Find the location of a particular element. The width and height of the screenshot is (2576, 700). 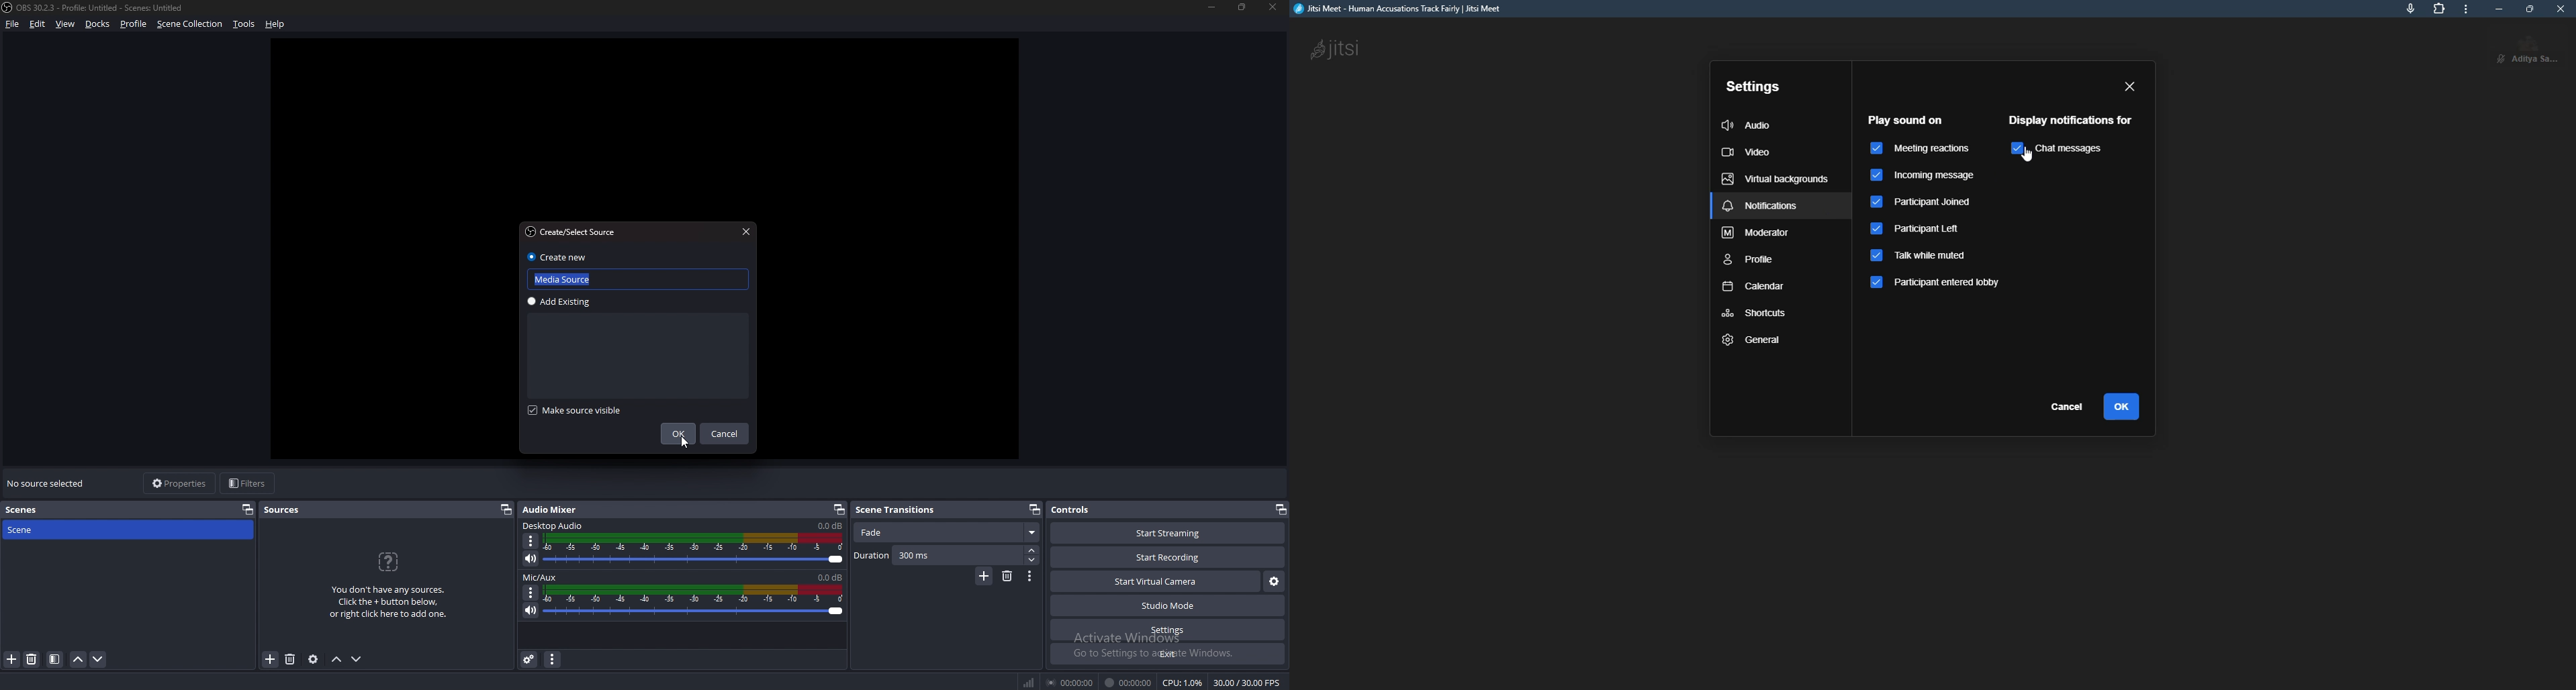

Sources settings is located at coordinates (314, 659).